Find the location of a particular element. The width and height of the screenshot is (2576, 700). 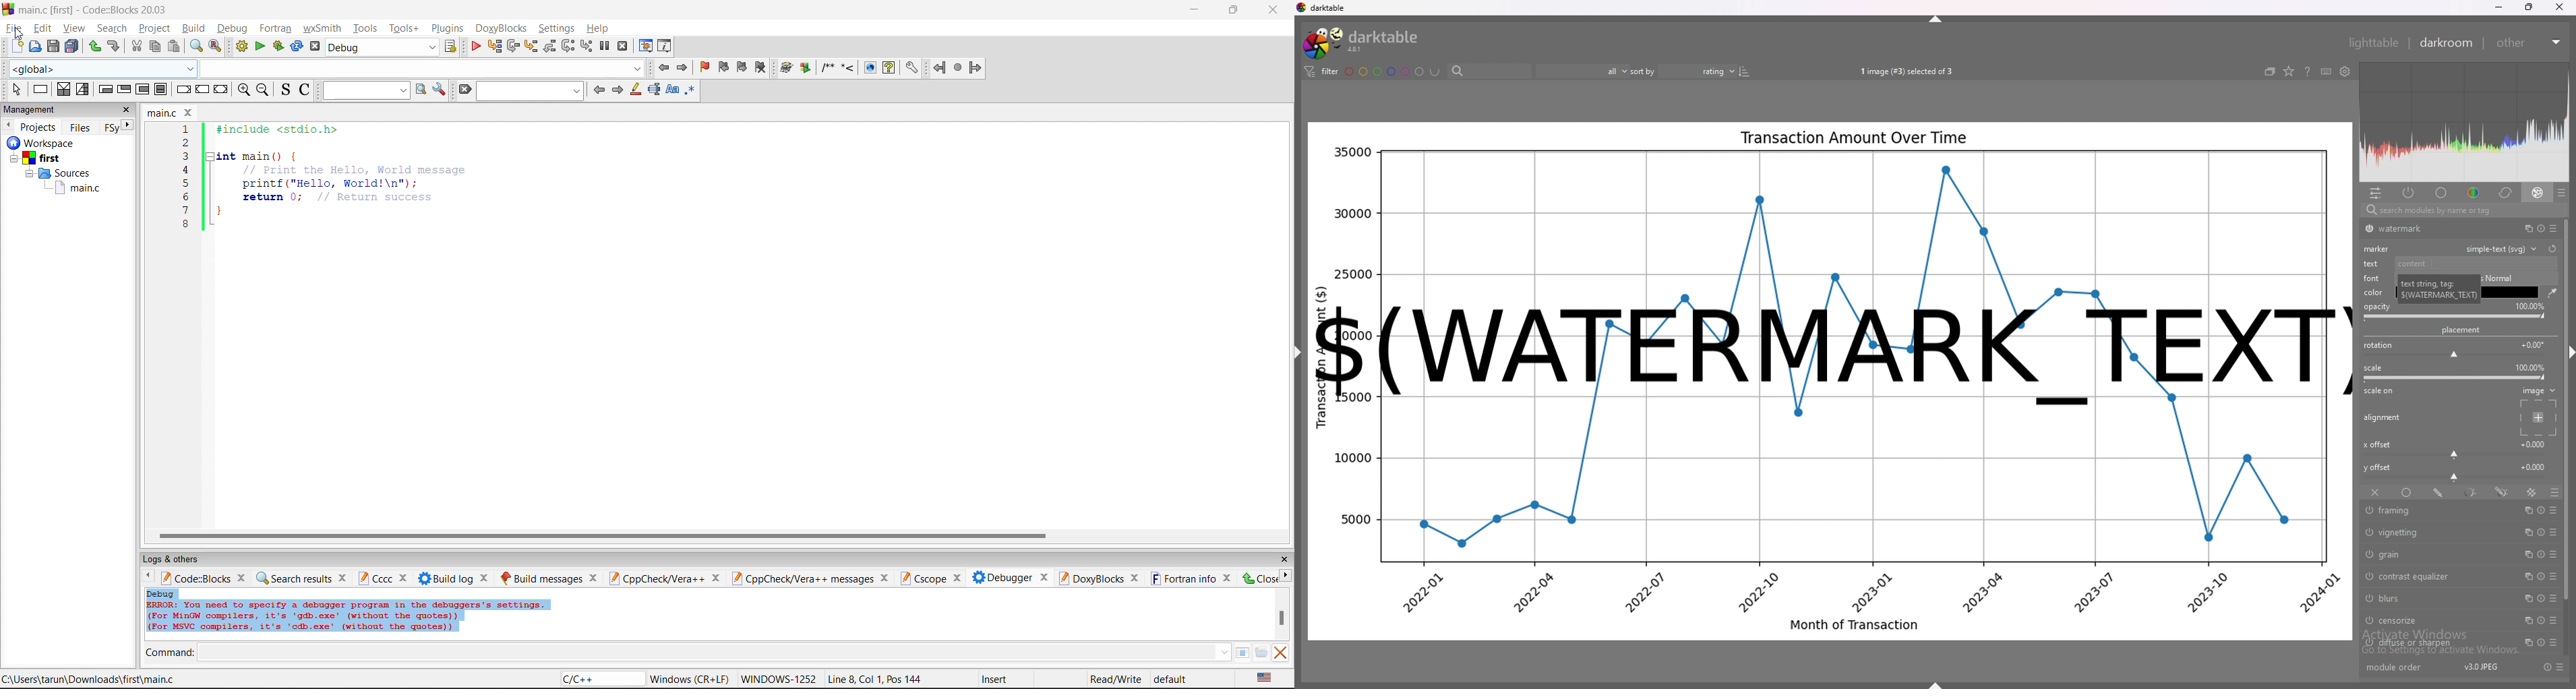

previous is located at coordinates (599, 90).